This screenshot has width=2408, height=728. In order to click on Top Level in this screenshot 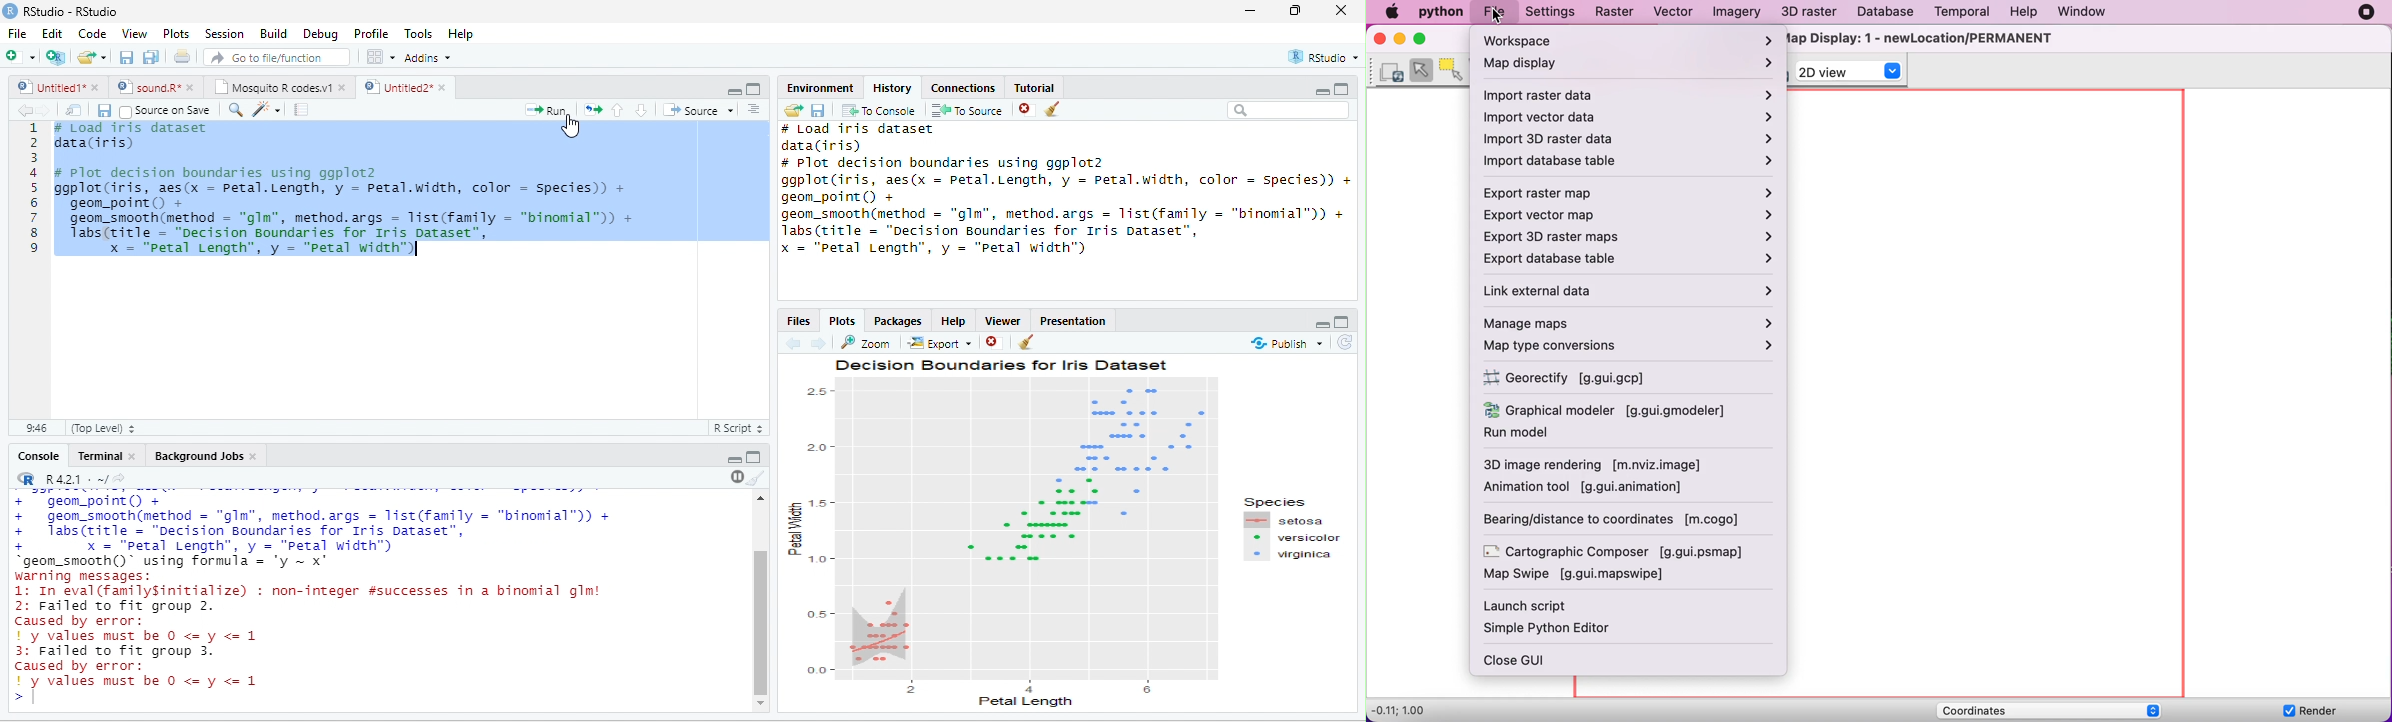, I will do `click(103, 429)`.